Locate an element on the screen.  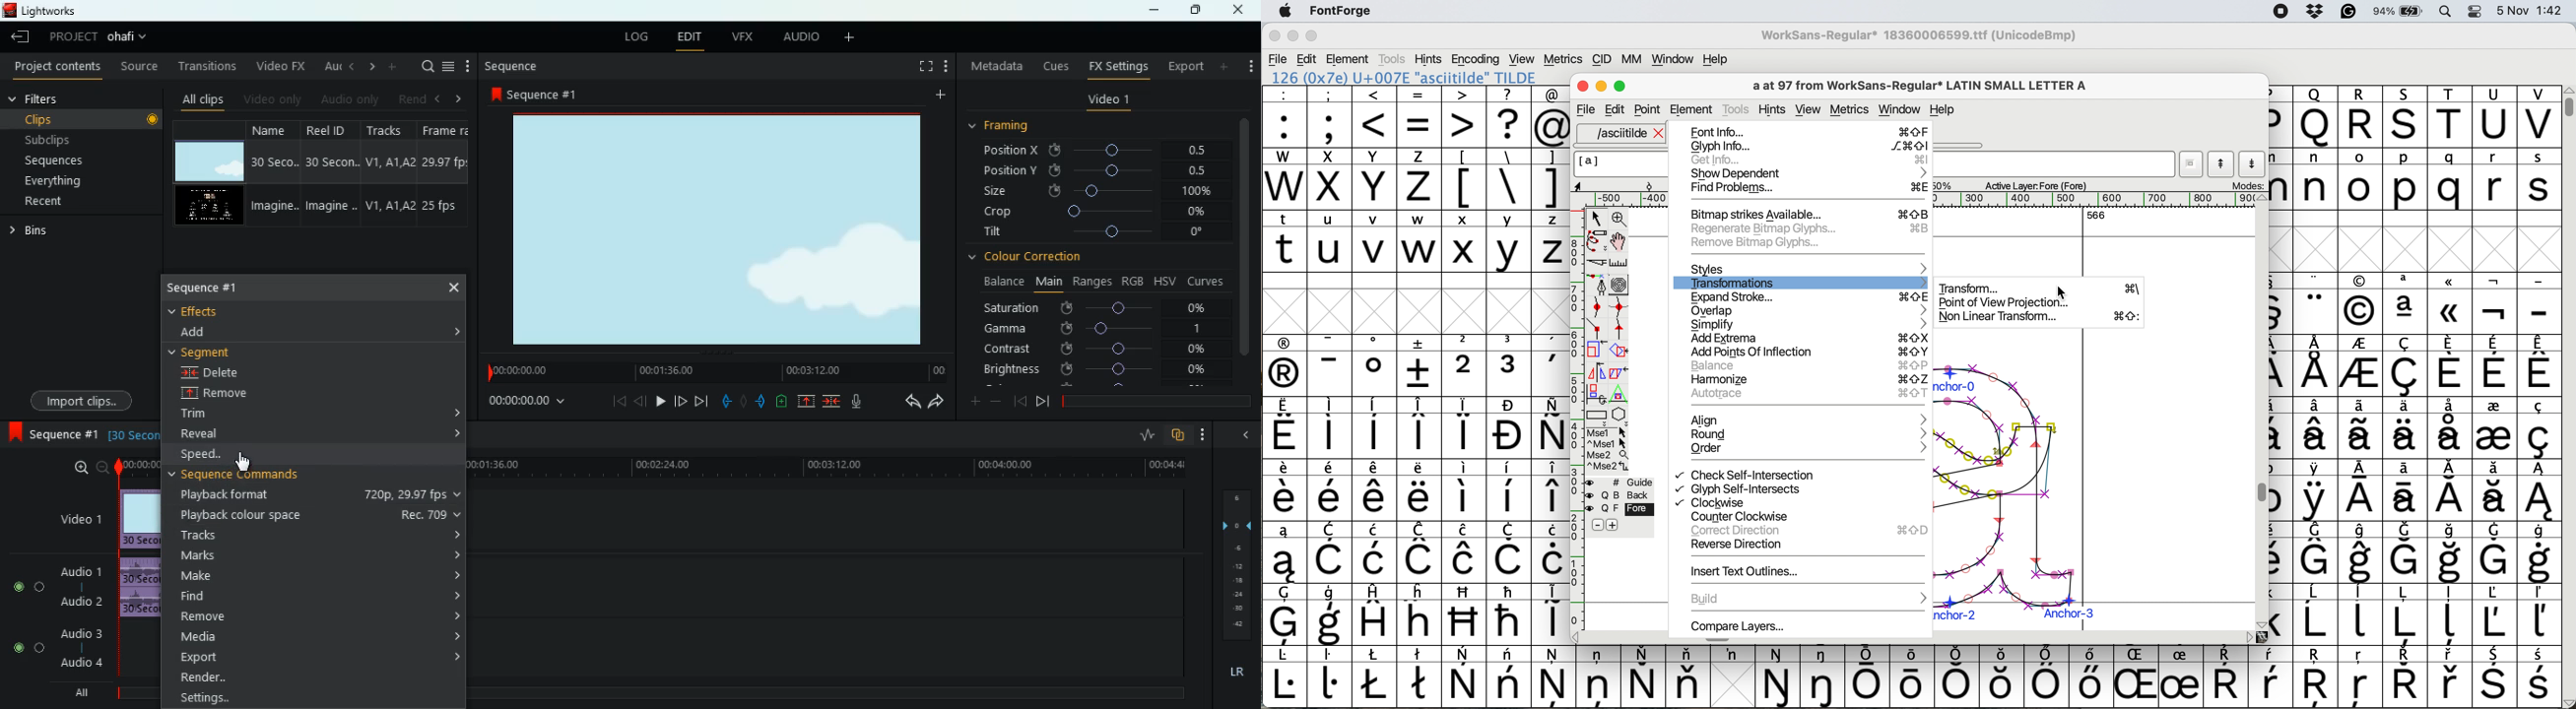
fx settings is located at coordinates (1116, 66).